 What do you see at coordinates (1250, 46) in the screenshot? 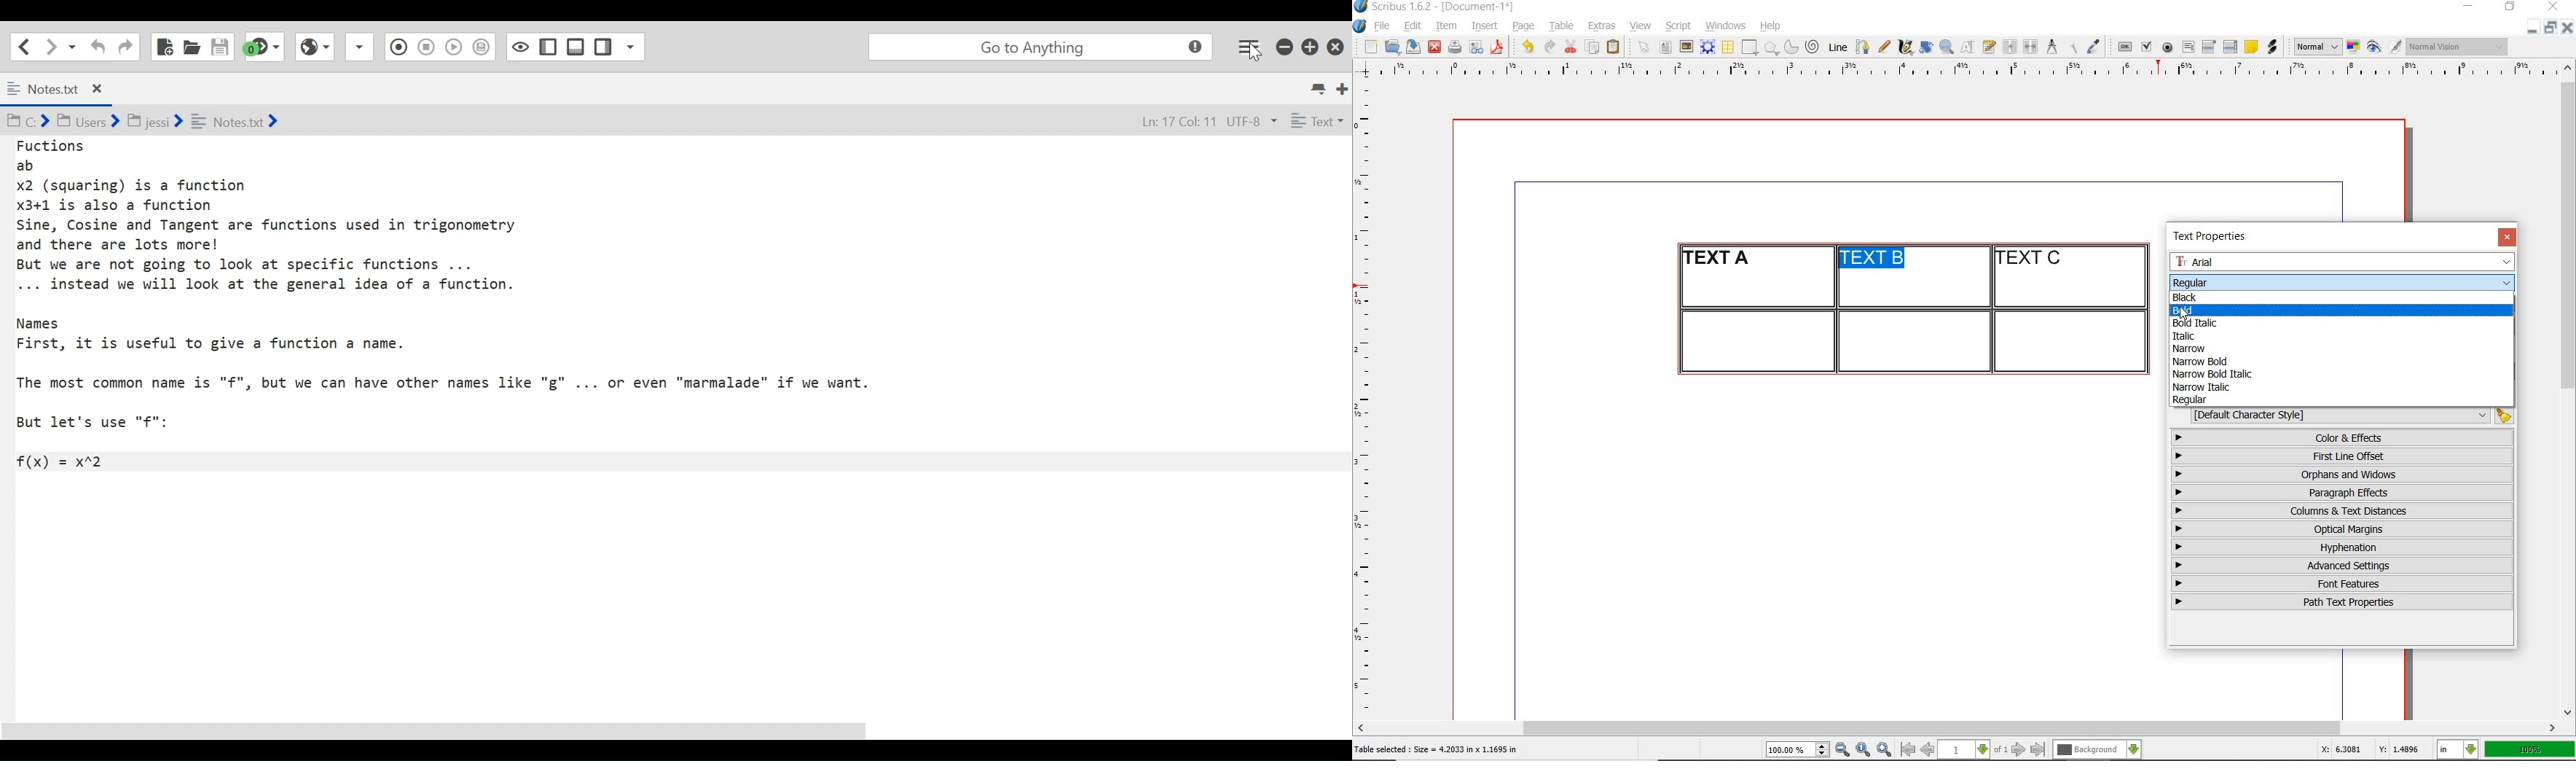
I see `Application menu` at bounding box center [1250, 46].